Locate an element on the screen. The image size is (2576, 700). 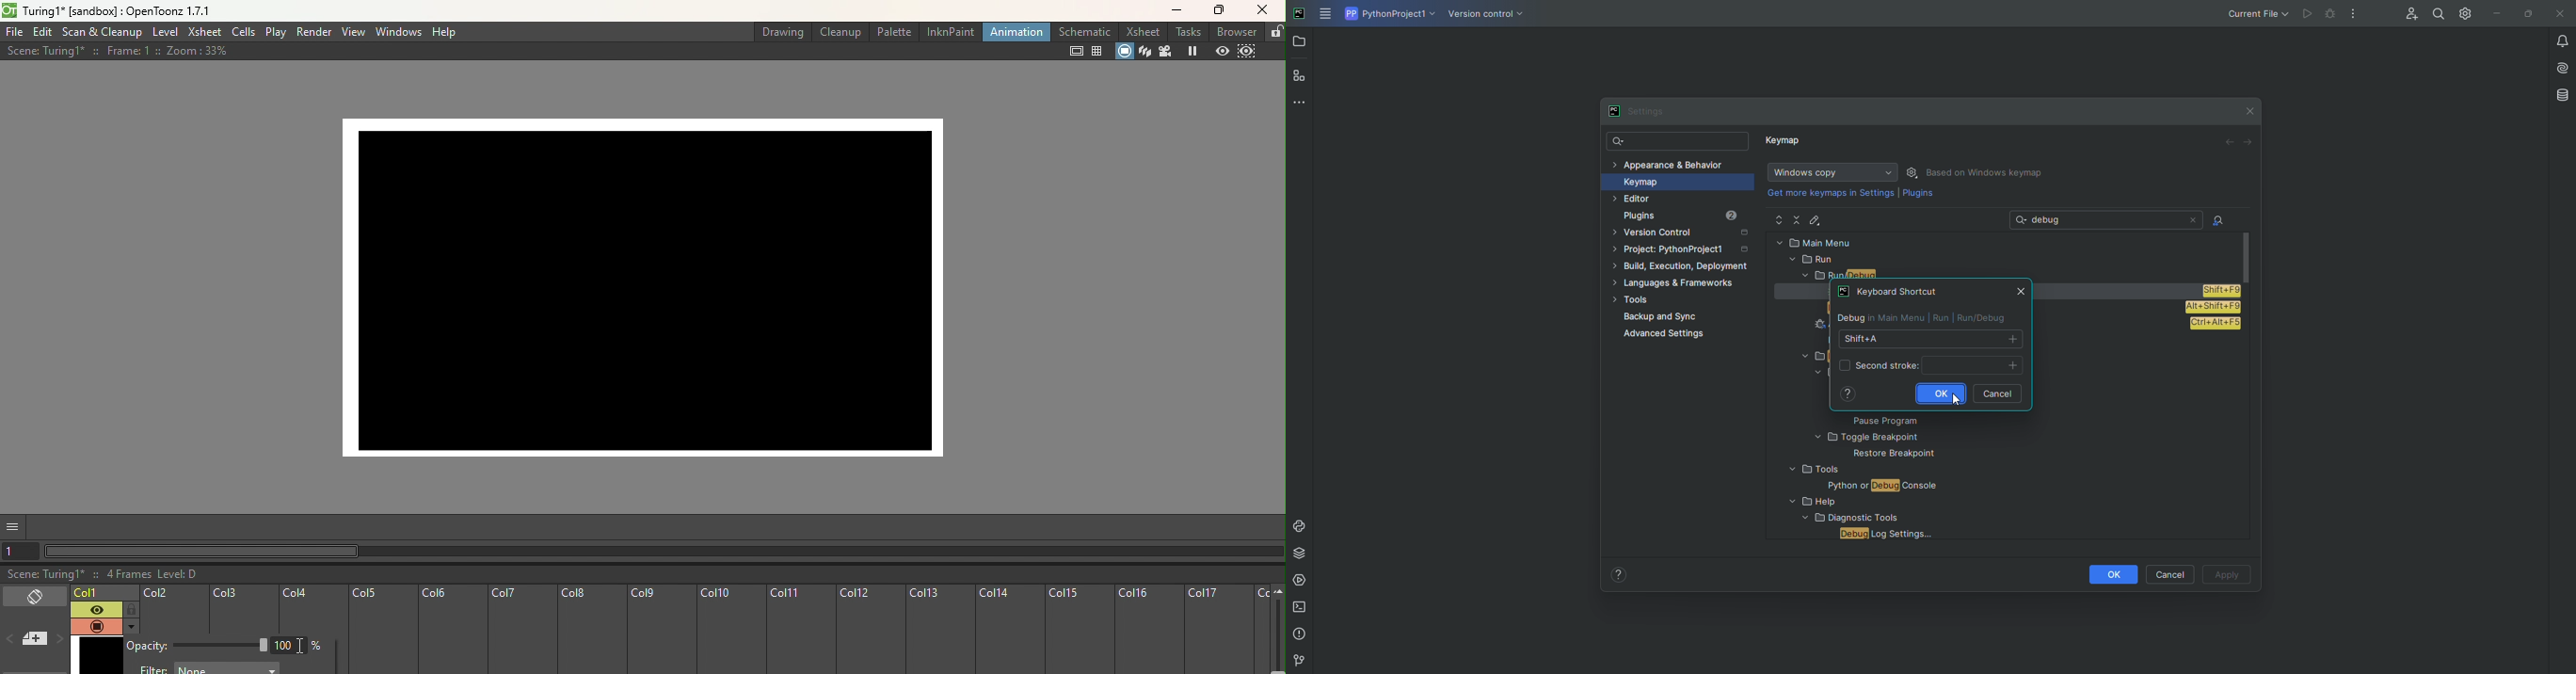
Col11 is located at coordinates (801, 631).